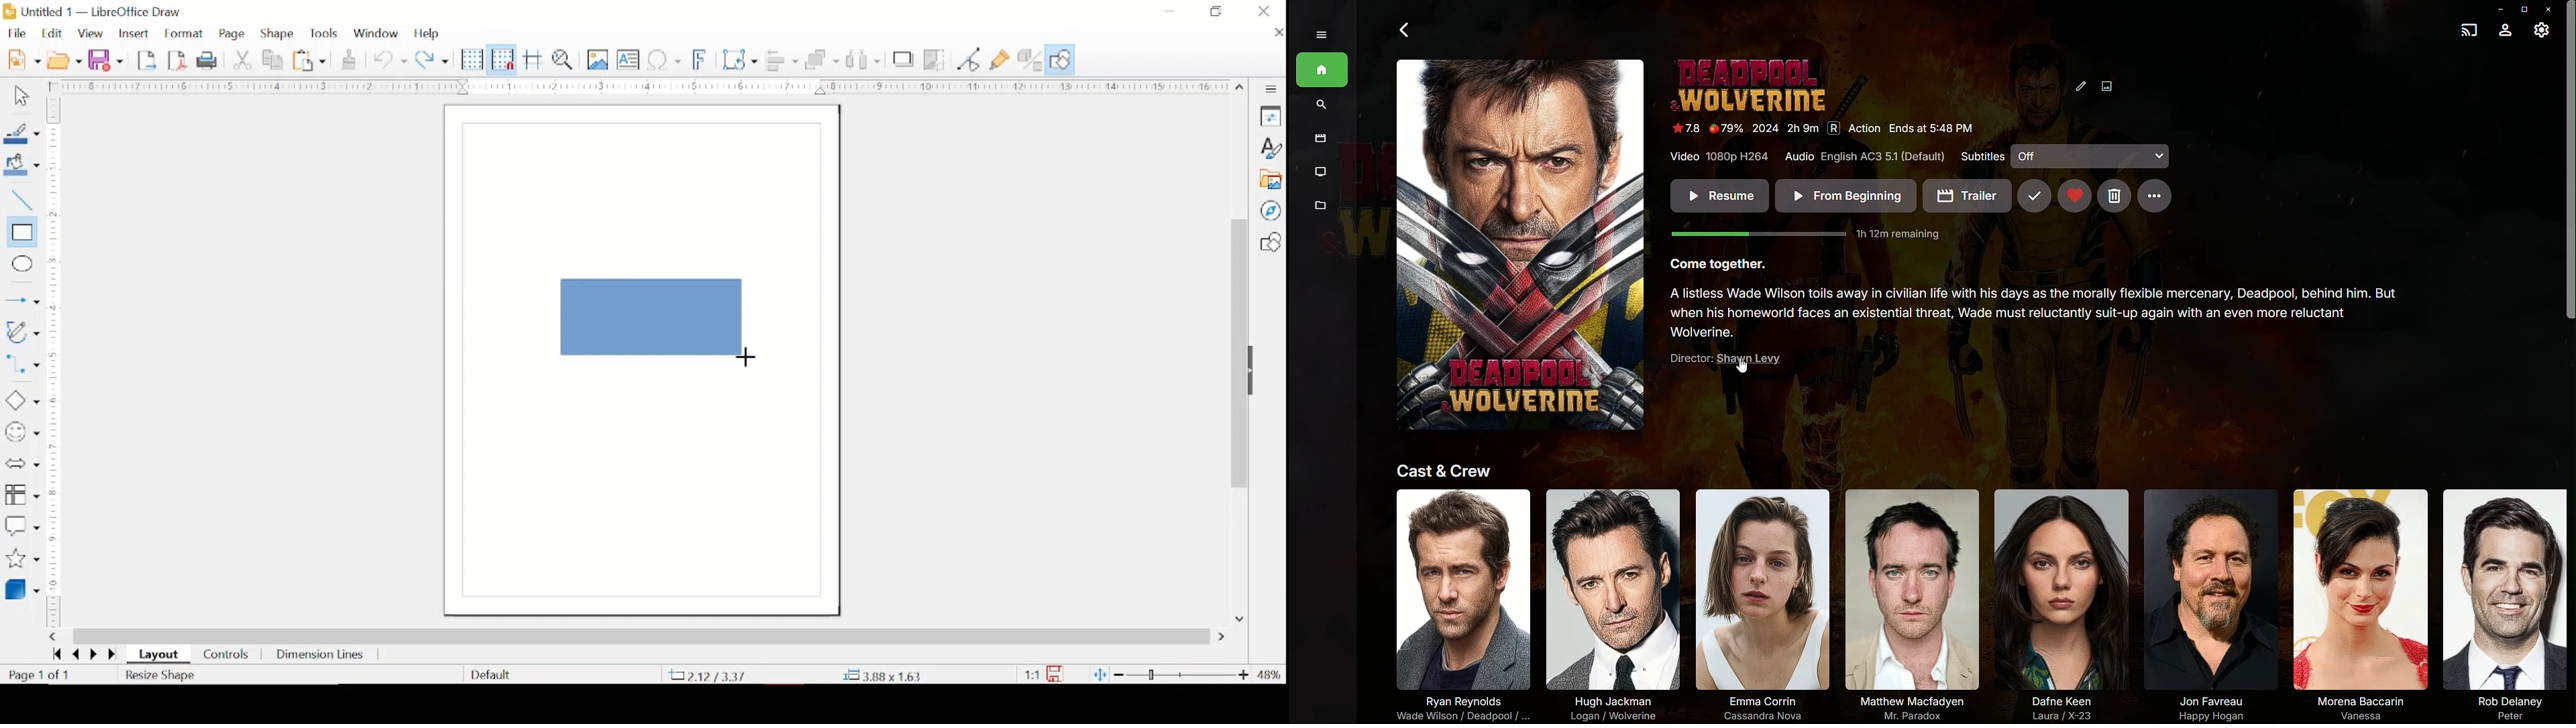 The height and width of the screenshot is (728, 2576). What do you see at coordinates (700, 58) in the screenshot?
I see `insert fontwork text` at bounding box center [700, 58].